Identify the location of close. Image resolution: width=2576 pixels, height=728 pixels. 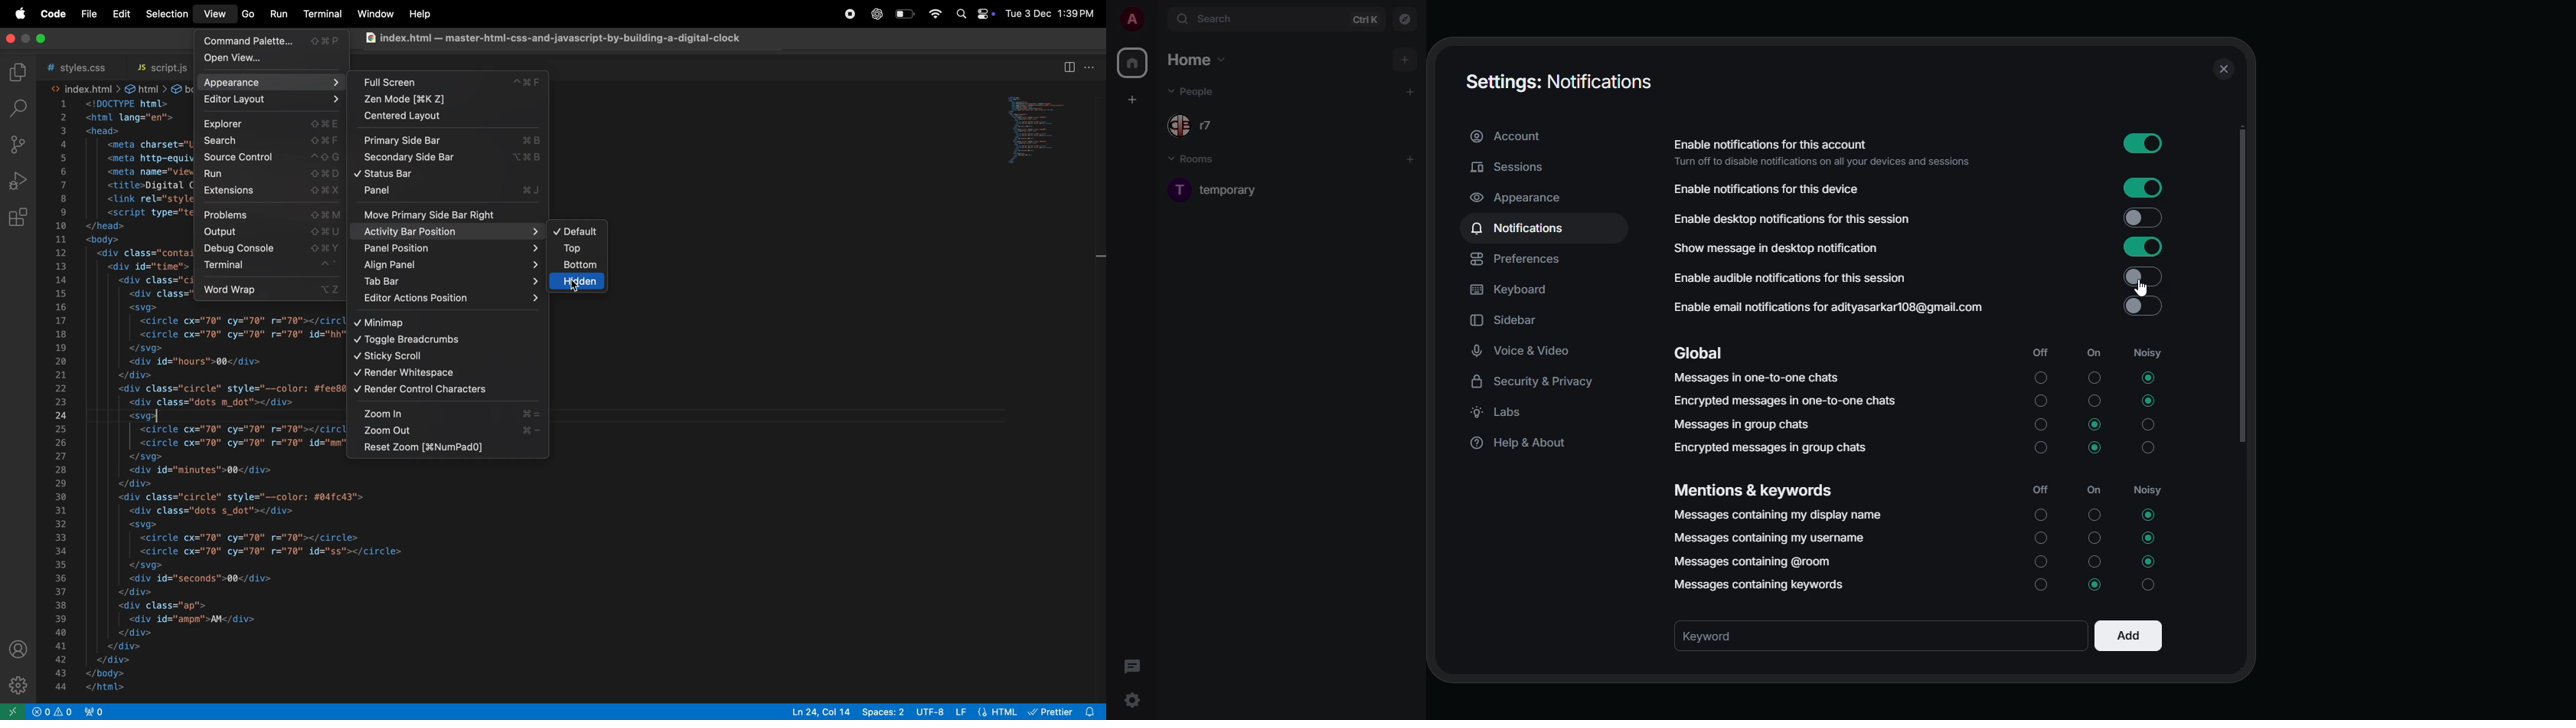
(2222, 69).